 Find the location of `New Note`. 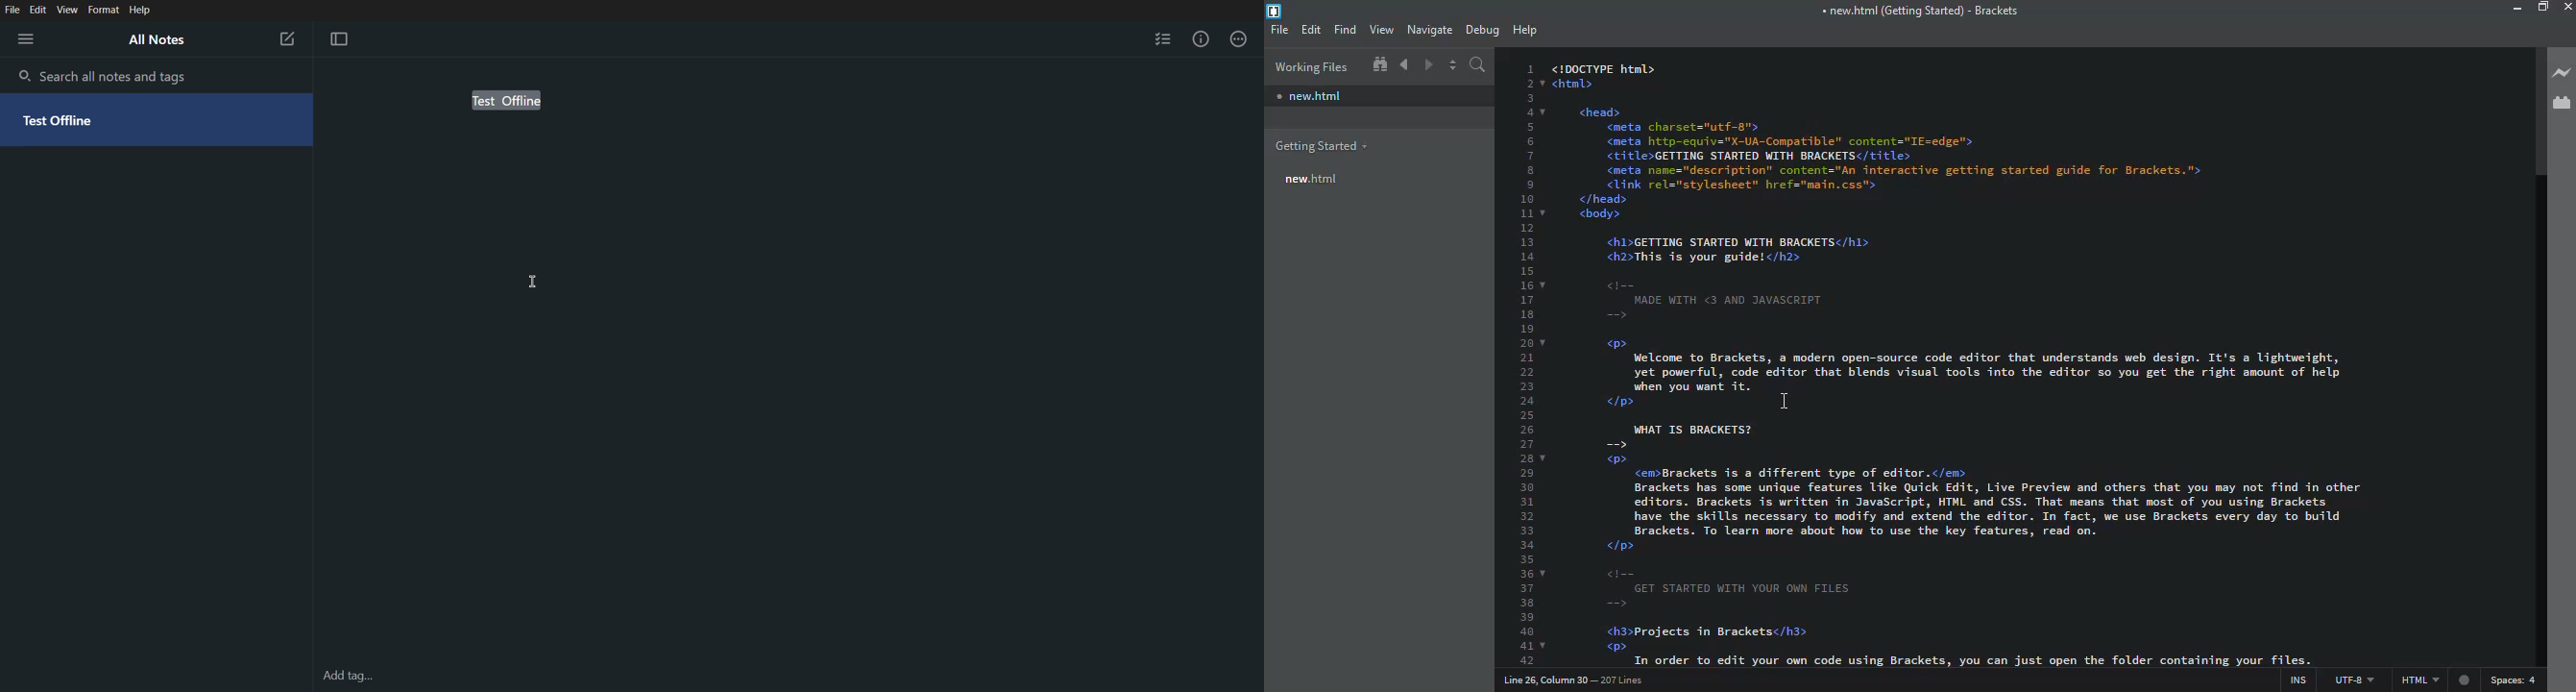

New Note is located at coordinates (287, 38).